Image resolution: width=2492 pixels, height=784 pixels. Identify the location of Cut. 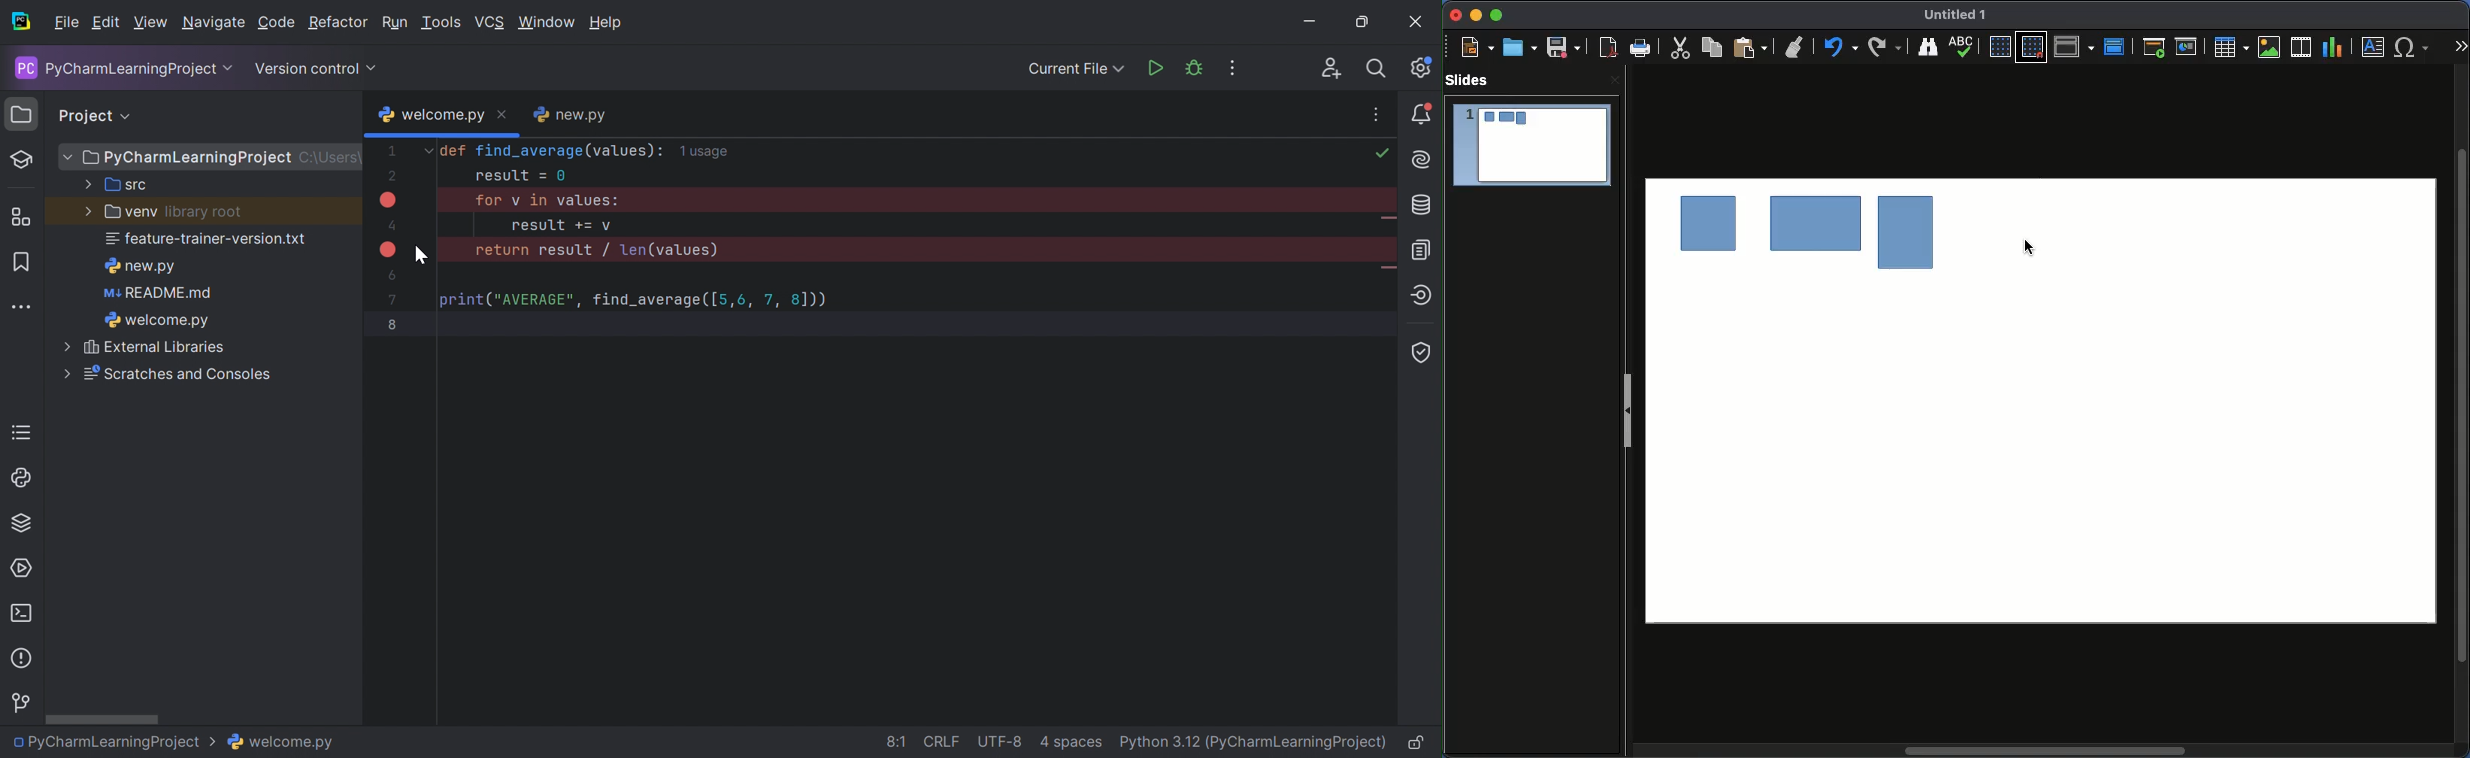
(1681, 49).